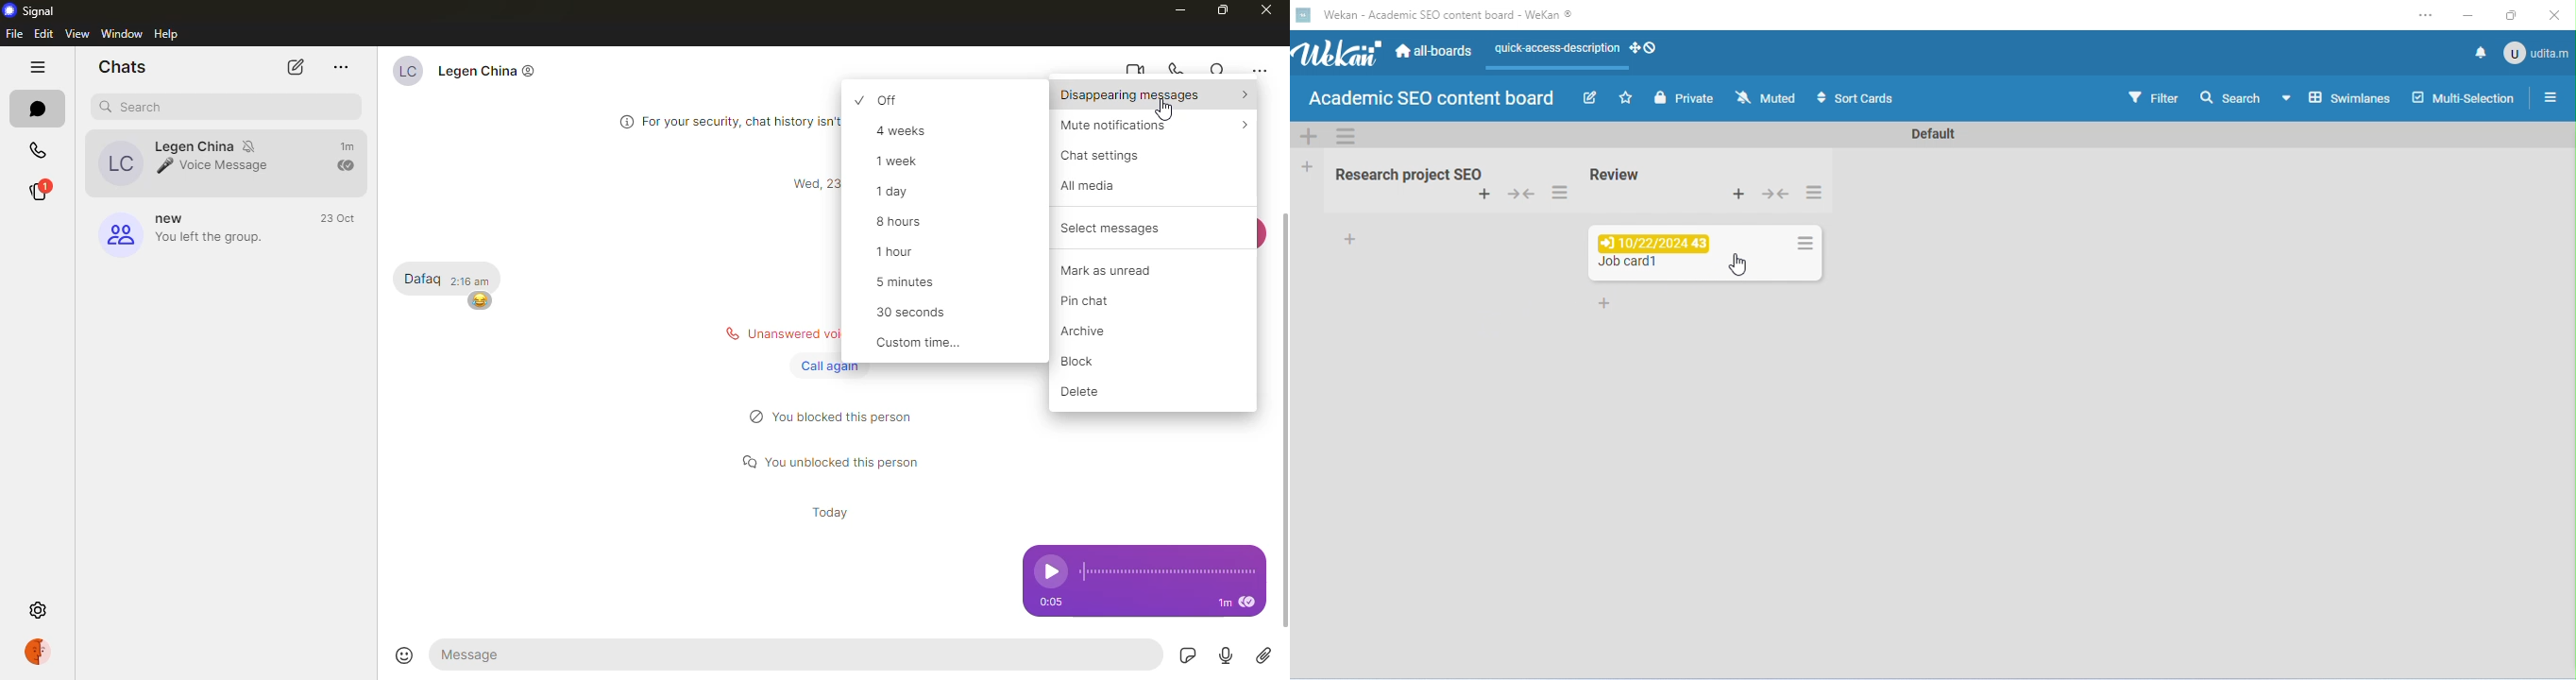 The width and height of the screenshot is (2576, 700). What do you see at coordinates (1430, 99) in the screenshot?
I see `board name` at bounding box center [1430, 99].